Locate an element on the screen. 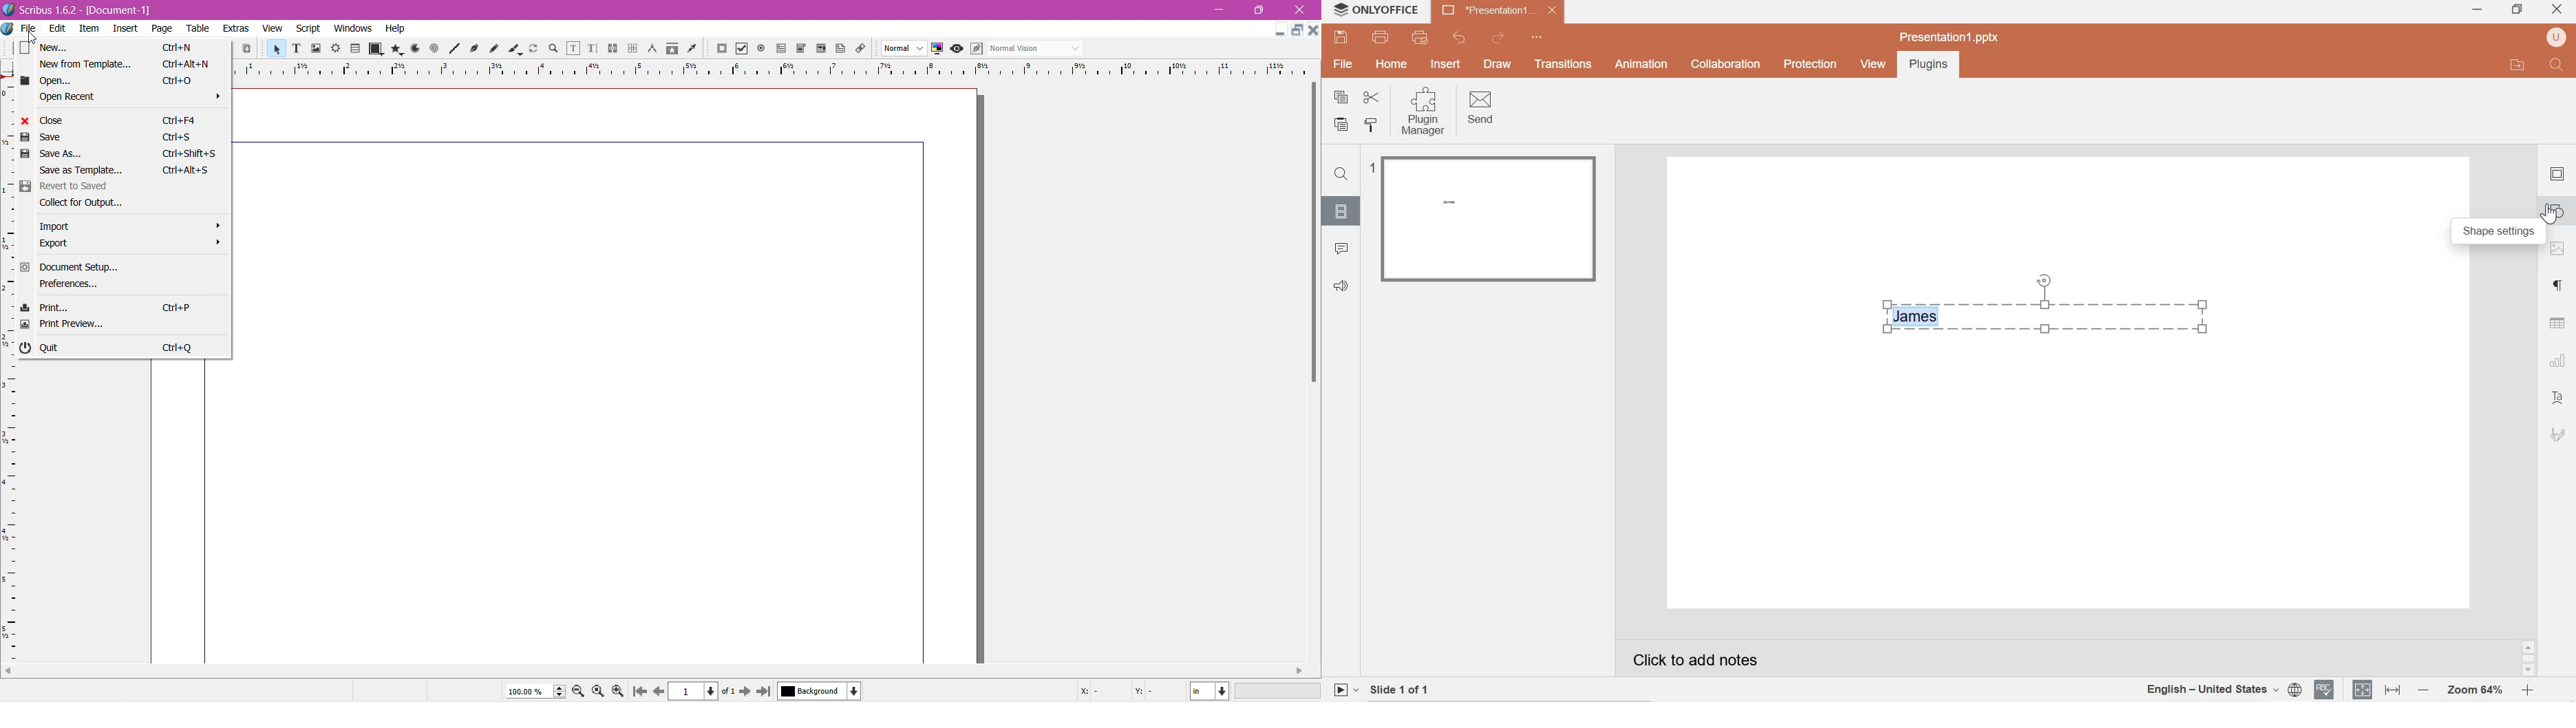 The image size is (2576, 728). signature is located at coordinates (2559, 435).